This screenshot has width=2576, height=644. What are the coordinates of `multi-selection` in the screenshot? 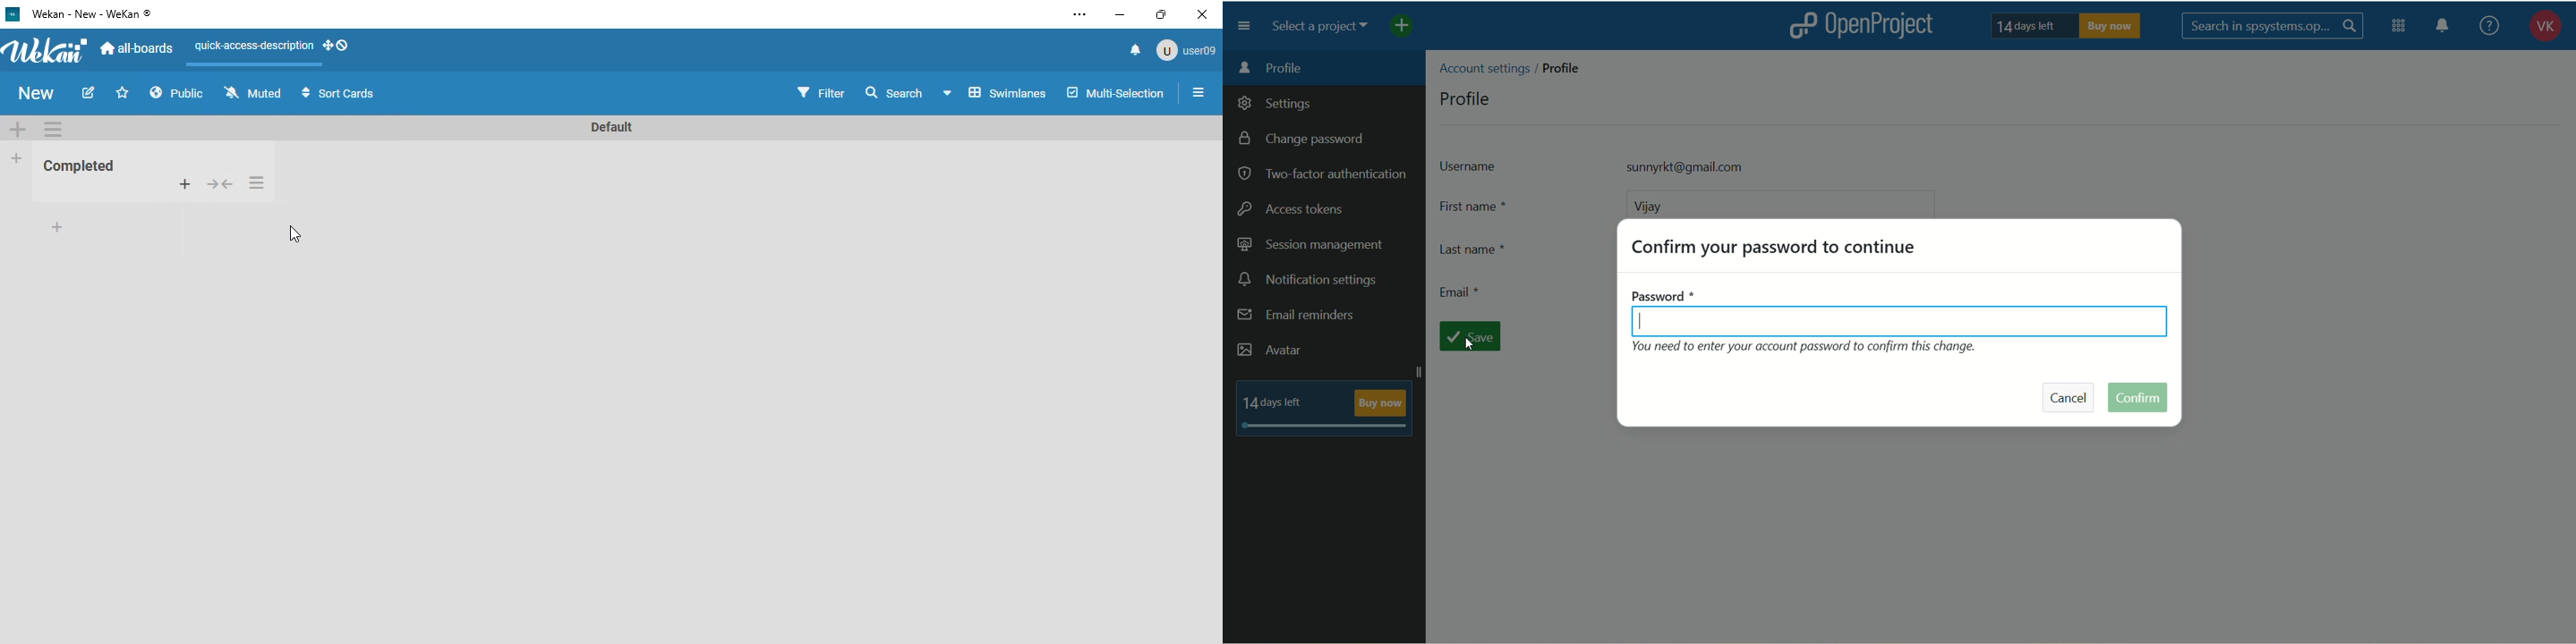 It's located at (1115, 93).